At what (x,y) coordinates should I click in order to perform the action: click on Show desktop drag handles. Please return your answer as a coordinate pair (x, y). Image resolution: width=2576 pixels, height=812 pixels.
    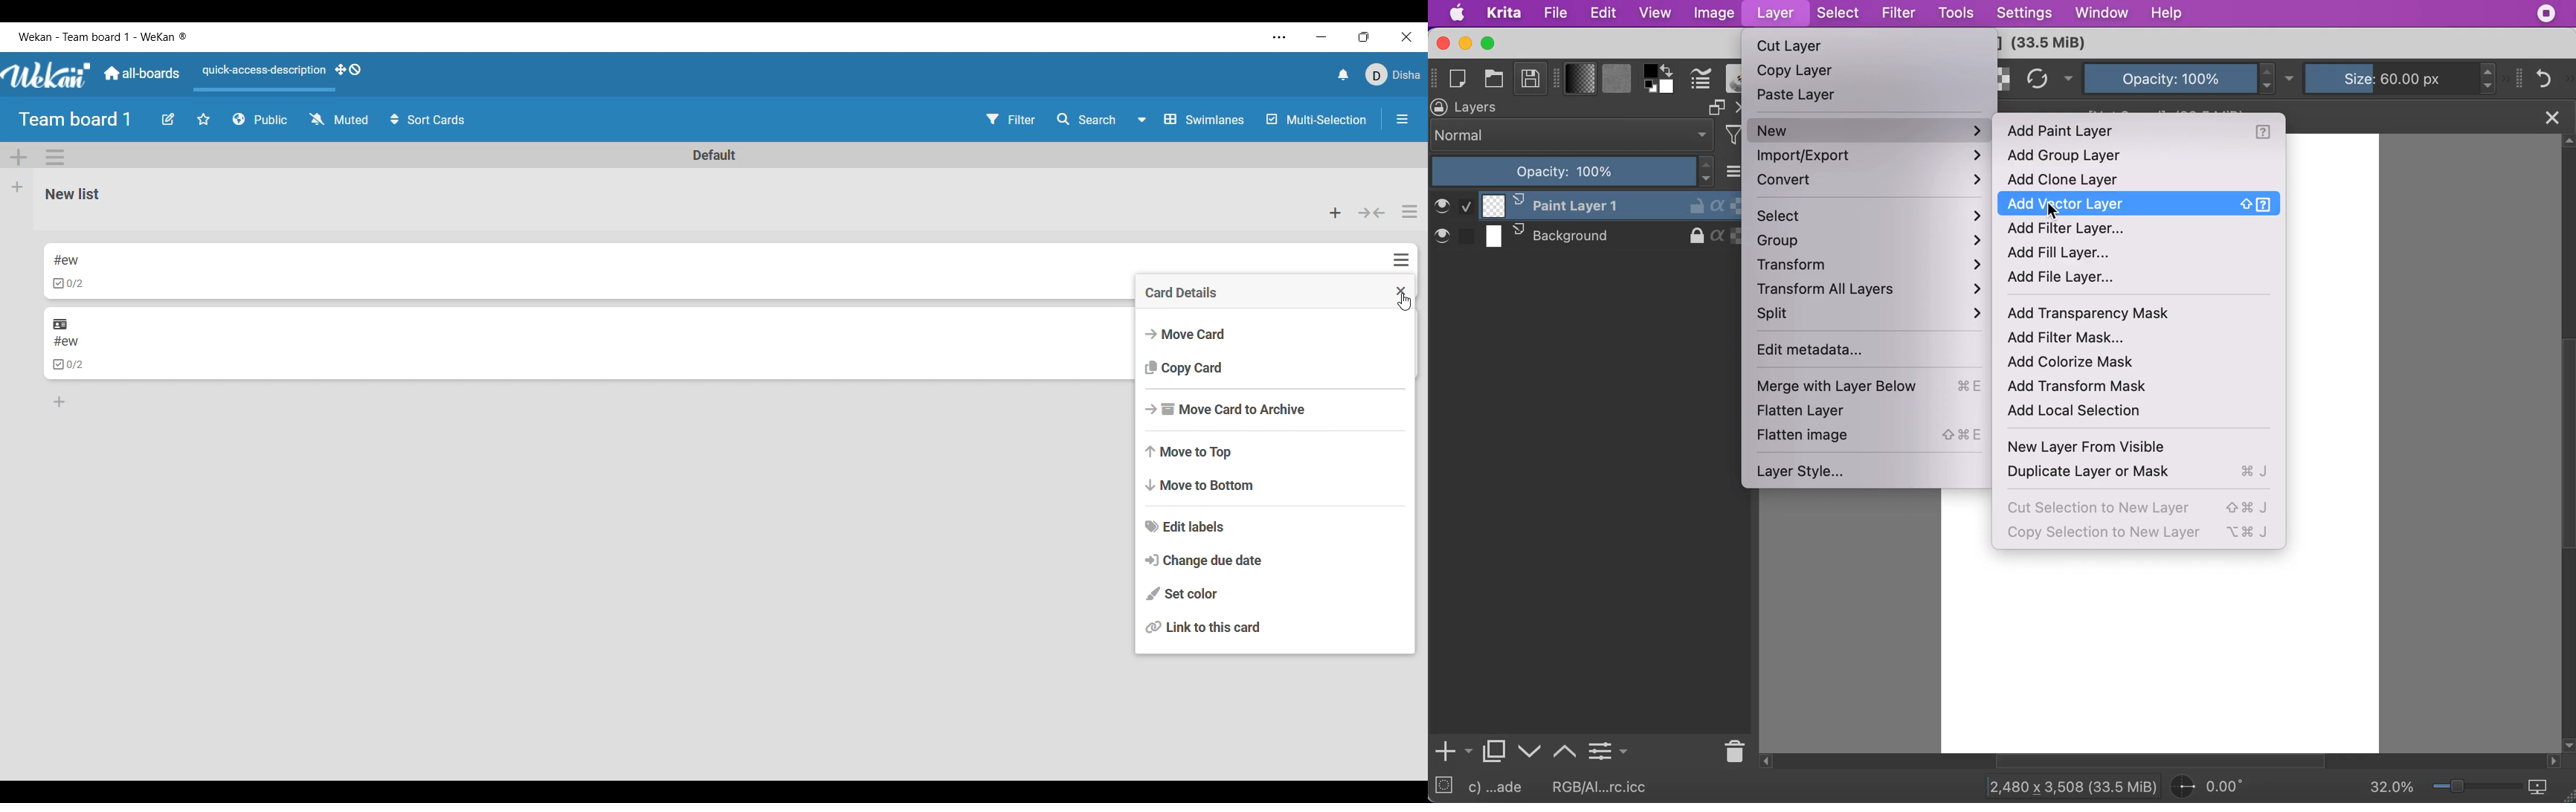
    Looking at the image, I should click on (348, 70).